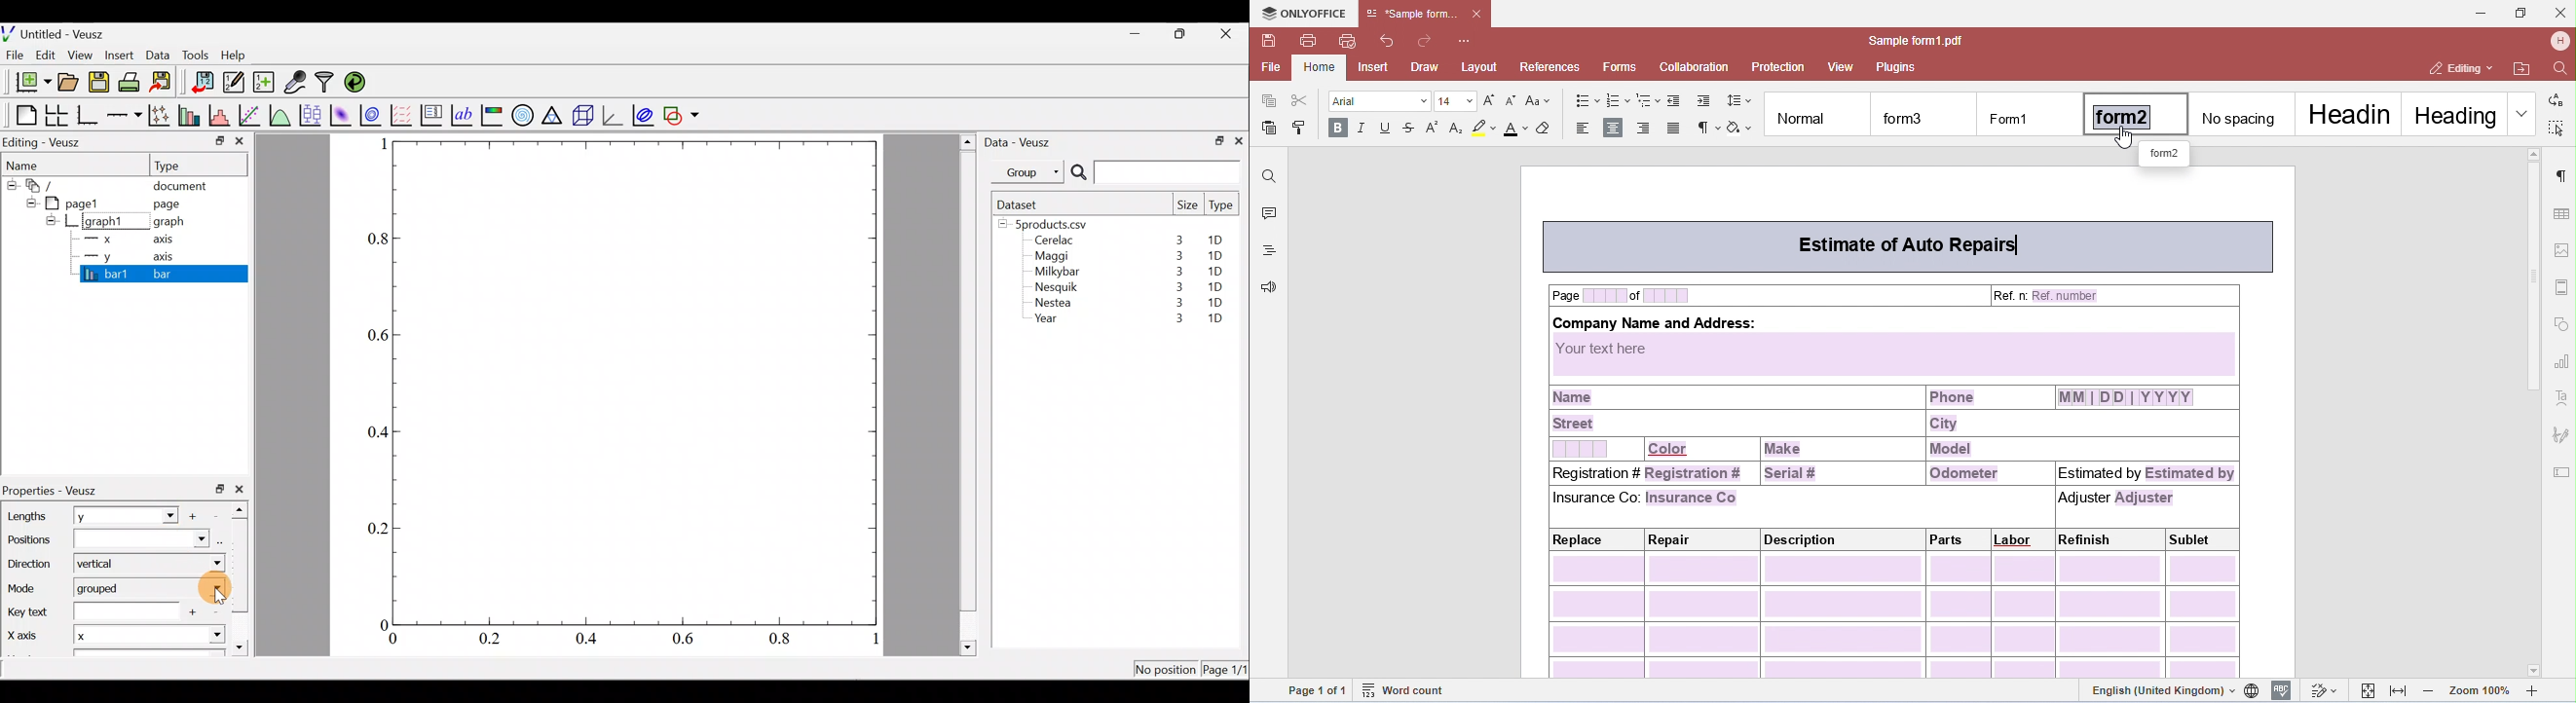 The height and width of the screenshot is (728, 2576). I want to click on Base graph, so click(89, 115).